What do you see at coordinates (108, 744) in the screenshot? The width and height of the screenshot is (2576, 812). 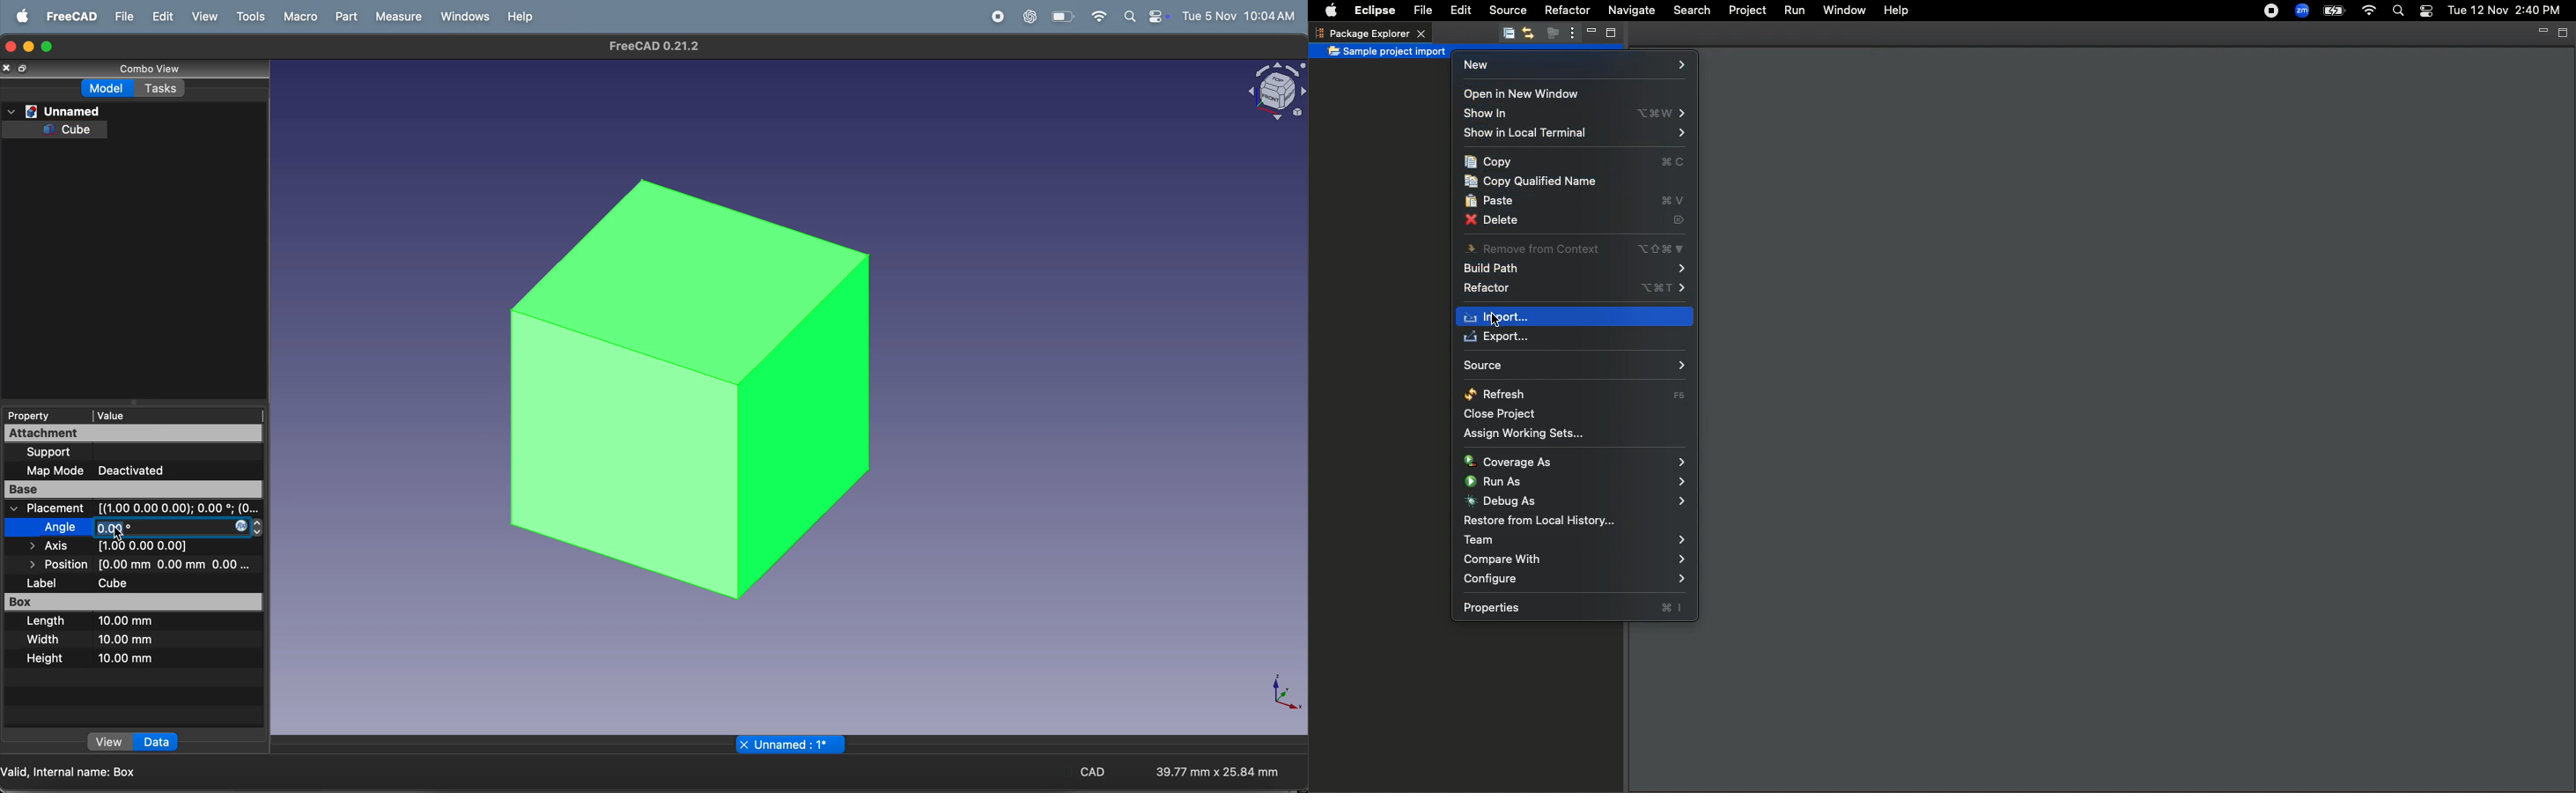 I see `view` at bounding box center [108, 744].